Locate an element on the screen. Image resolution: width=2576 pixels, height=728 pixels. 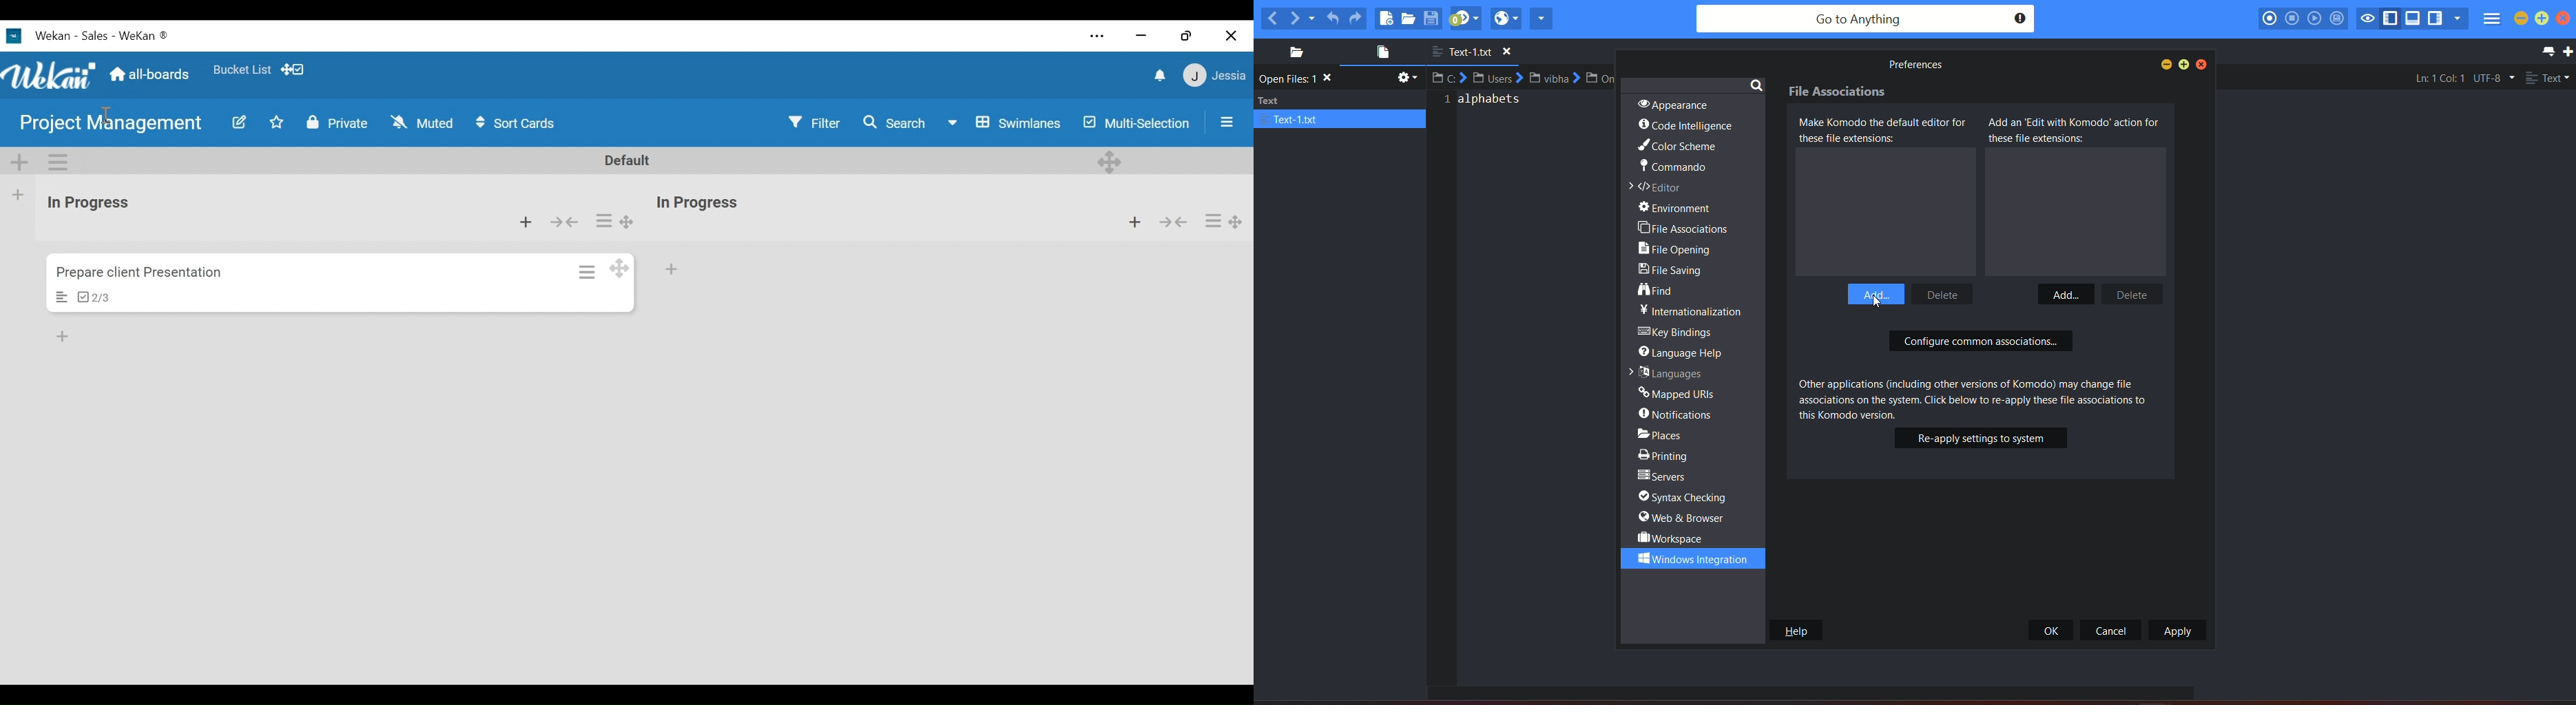
Default is located at coordinates (625, 160).